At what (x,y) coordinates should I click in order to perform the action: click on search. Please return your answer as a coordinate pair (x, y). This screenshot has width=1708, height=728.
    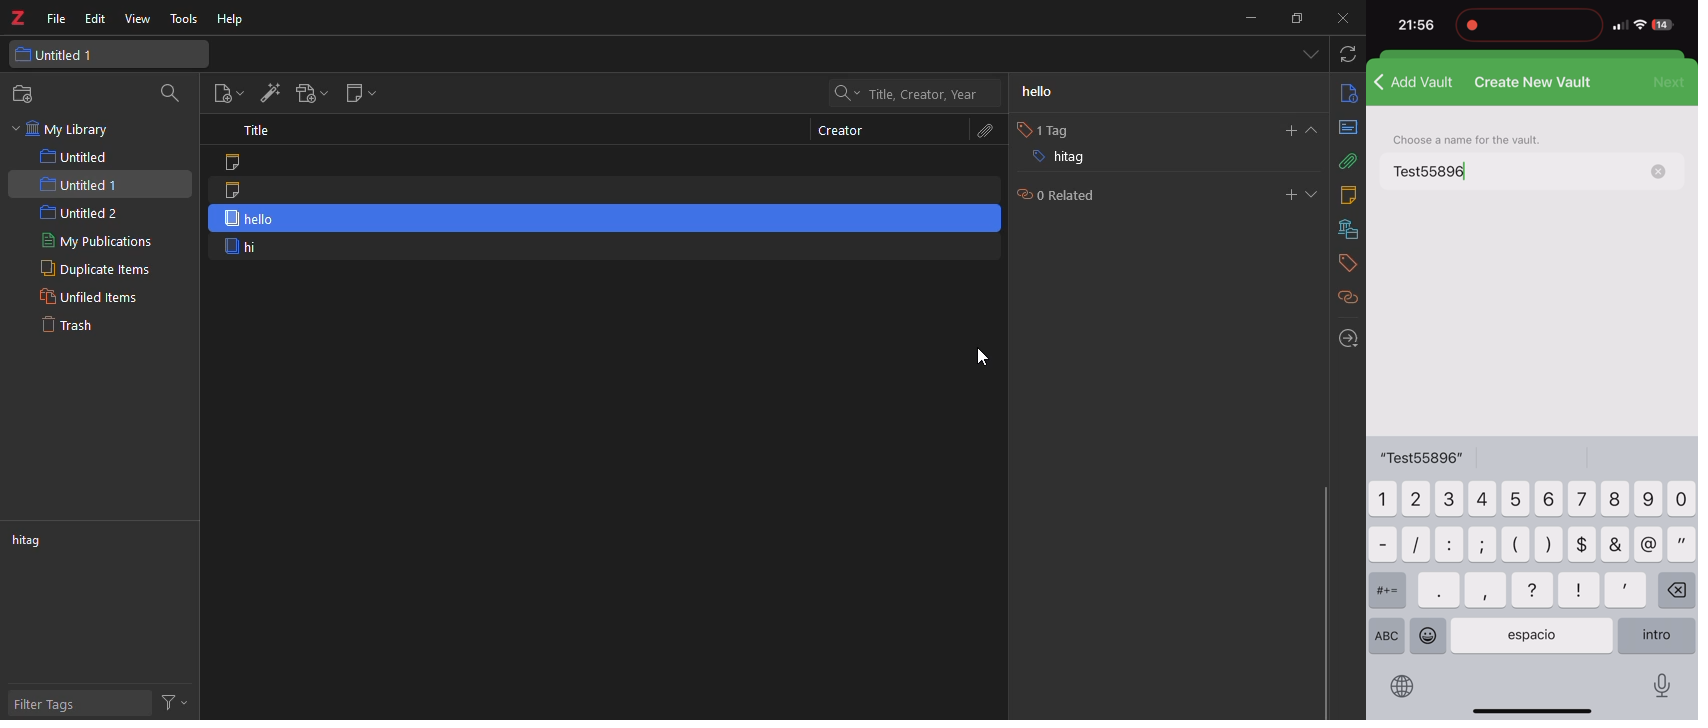
    Looking at the image, I should click on (917, 93).